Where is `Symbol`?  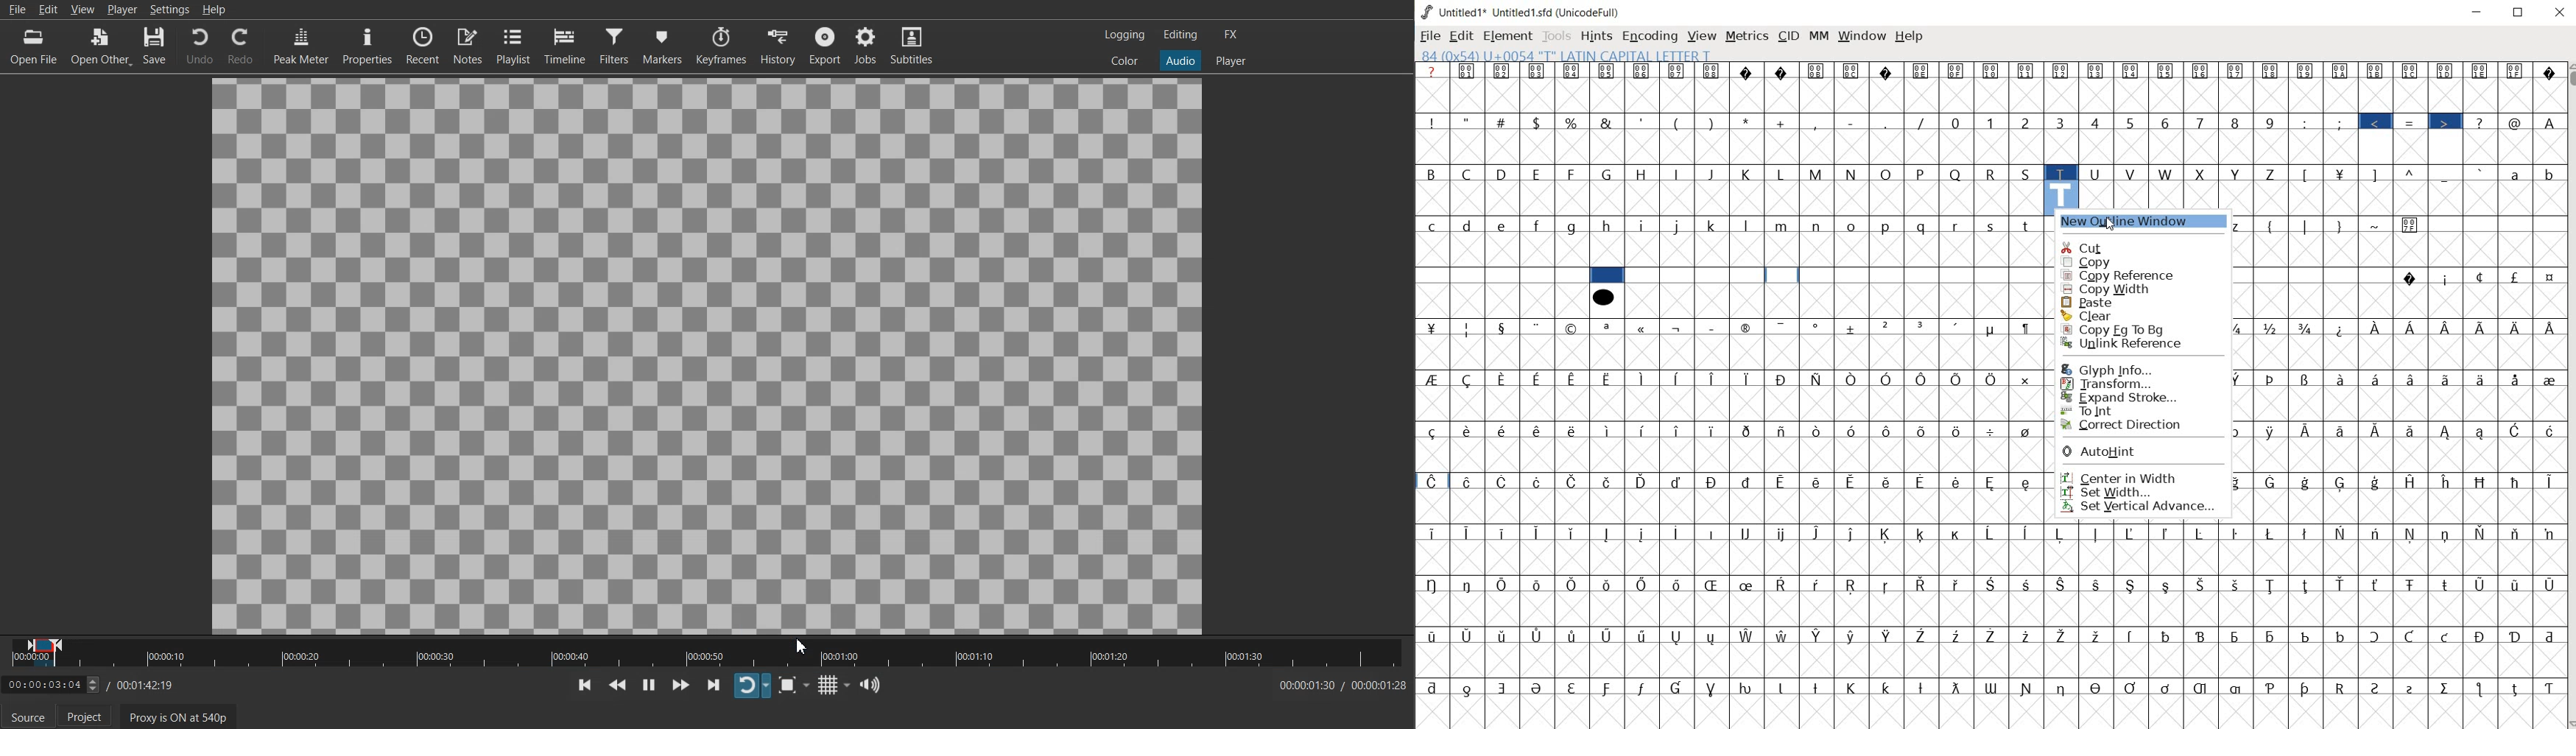
Symbol is located at coordinates (1992, 379).